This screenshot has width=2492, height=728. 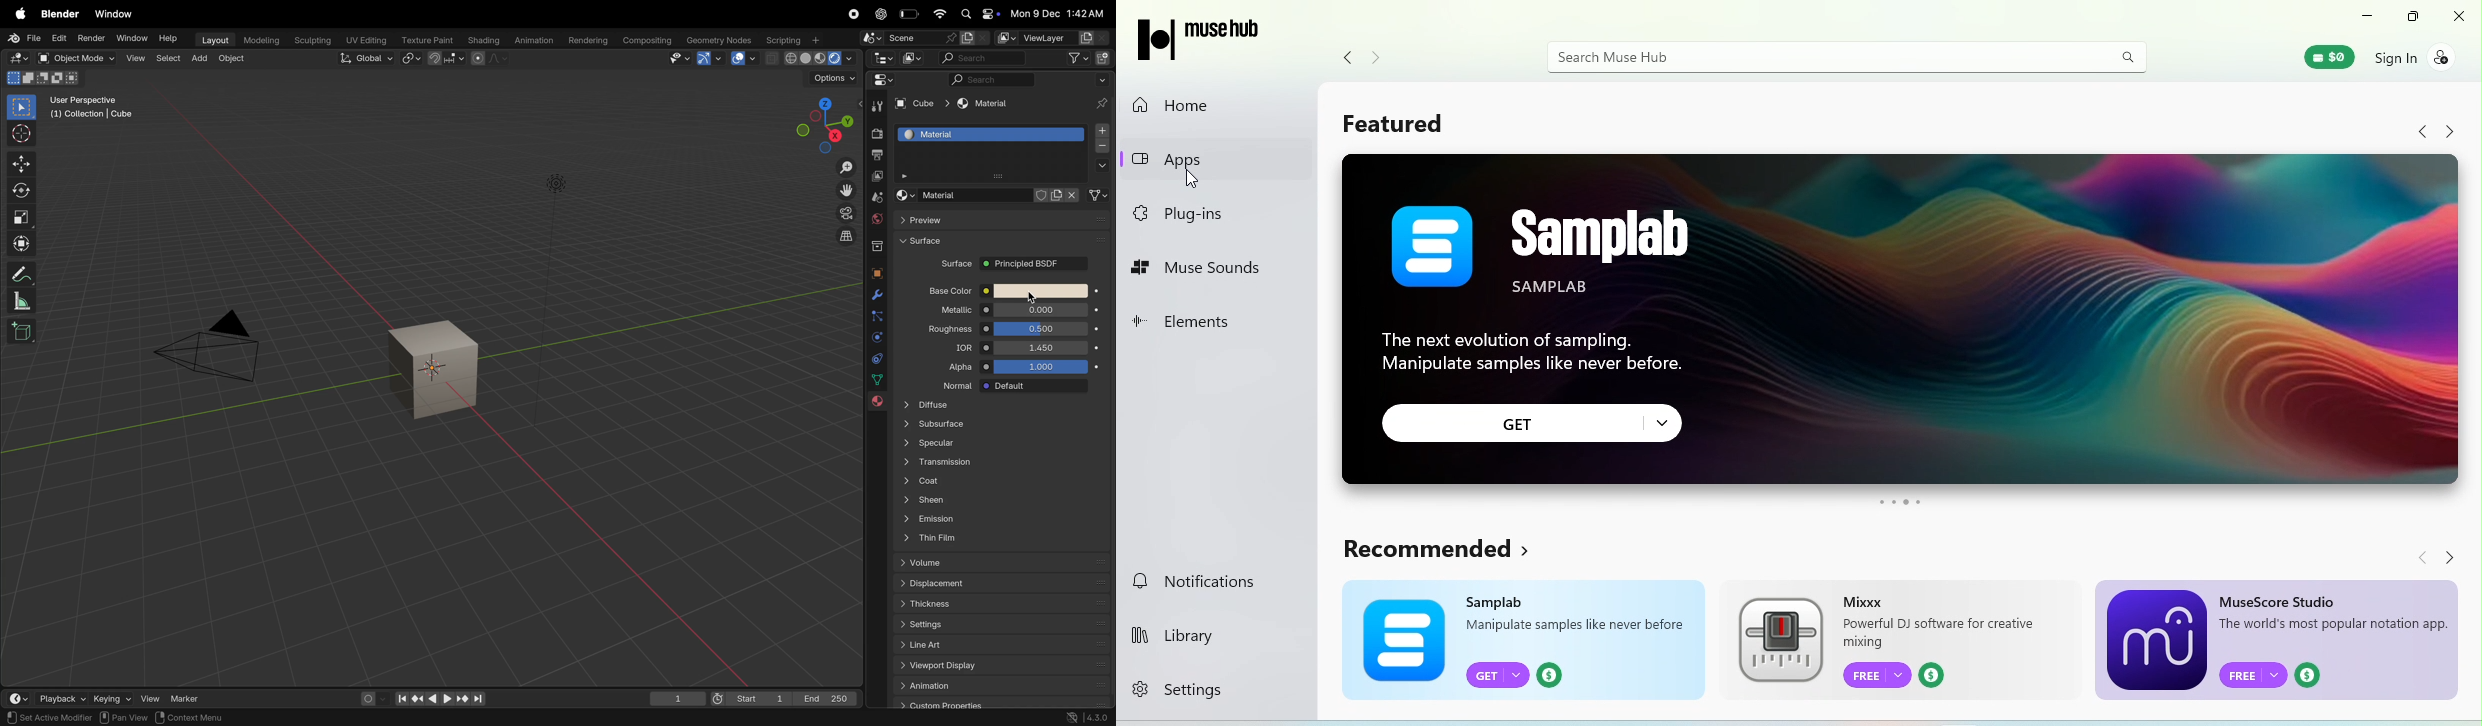 What do you see at coordinates (2460, 555) in the screenshot?
I see `Navigate forward ` at bounding box center [2460, 555].